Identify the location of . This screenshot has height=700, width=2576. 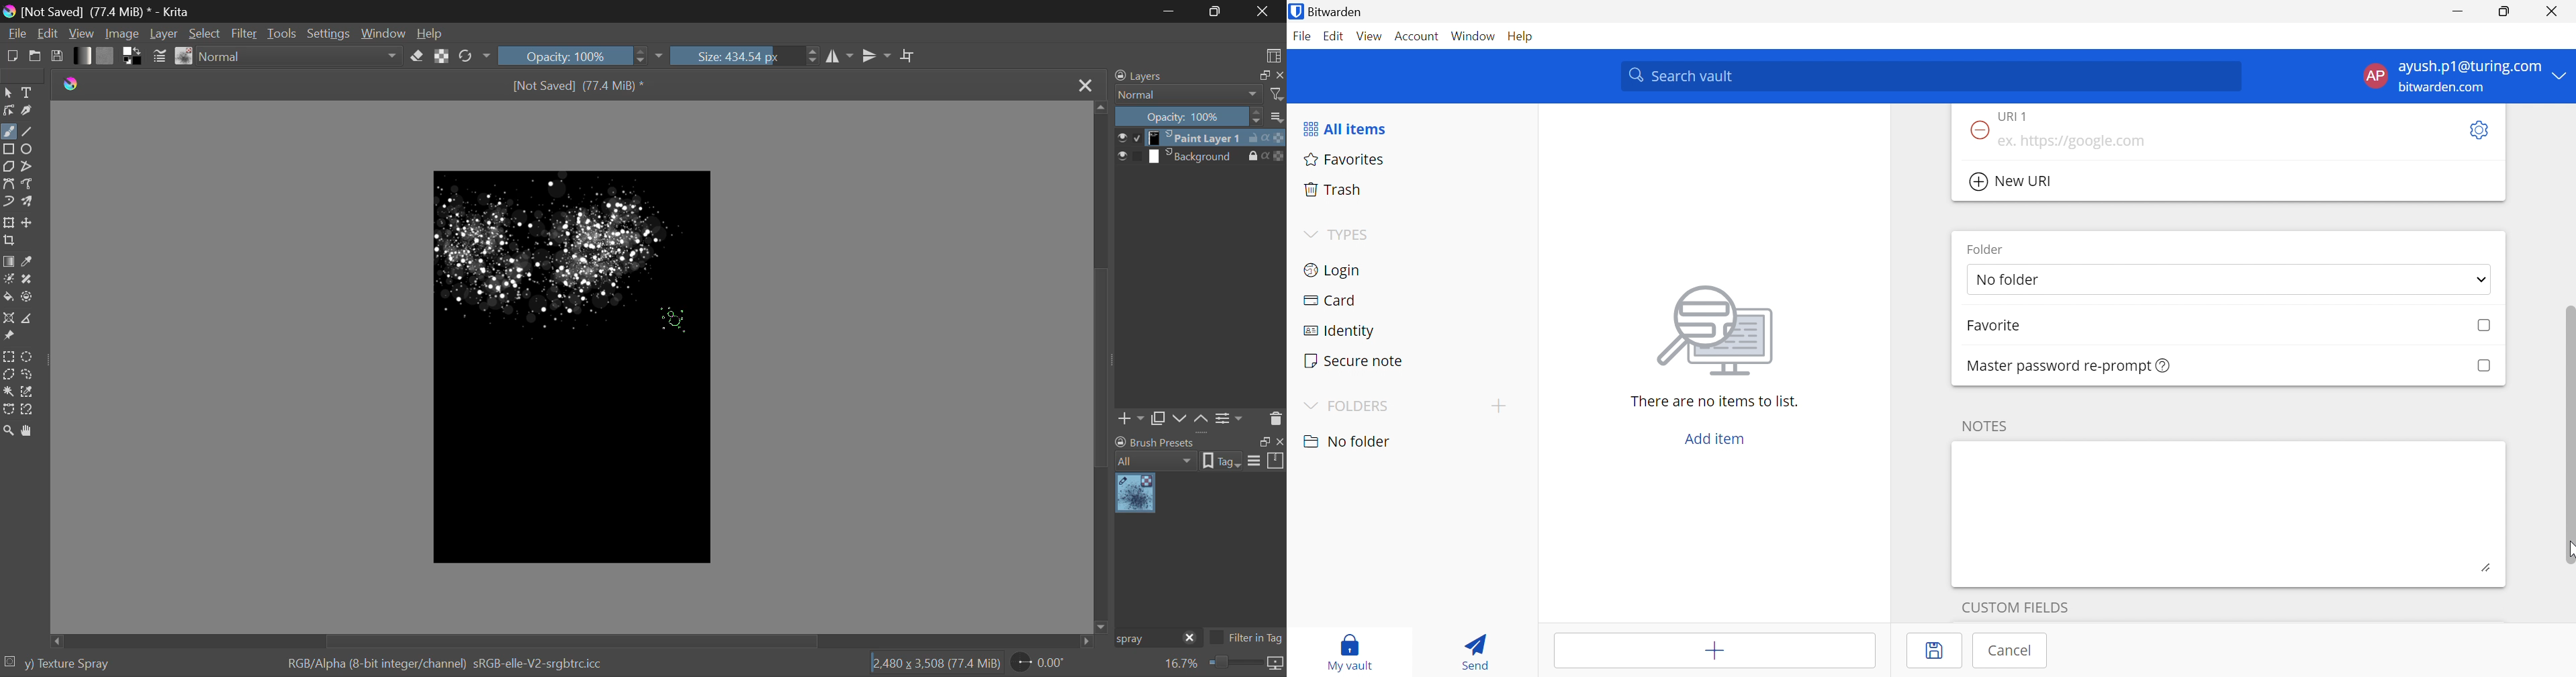
(1135, 494).